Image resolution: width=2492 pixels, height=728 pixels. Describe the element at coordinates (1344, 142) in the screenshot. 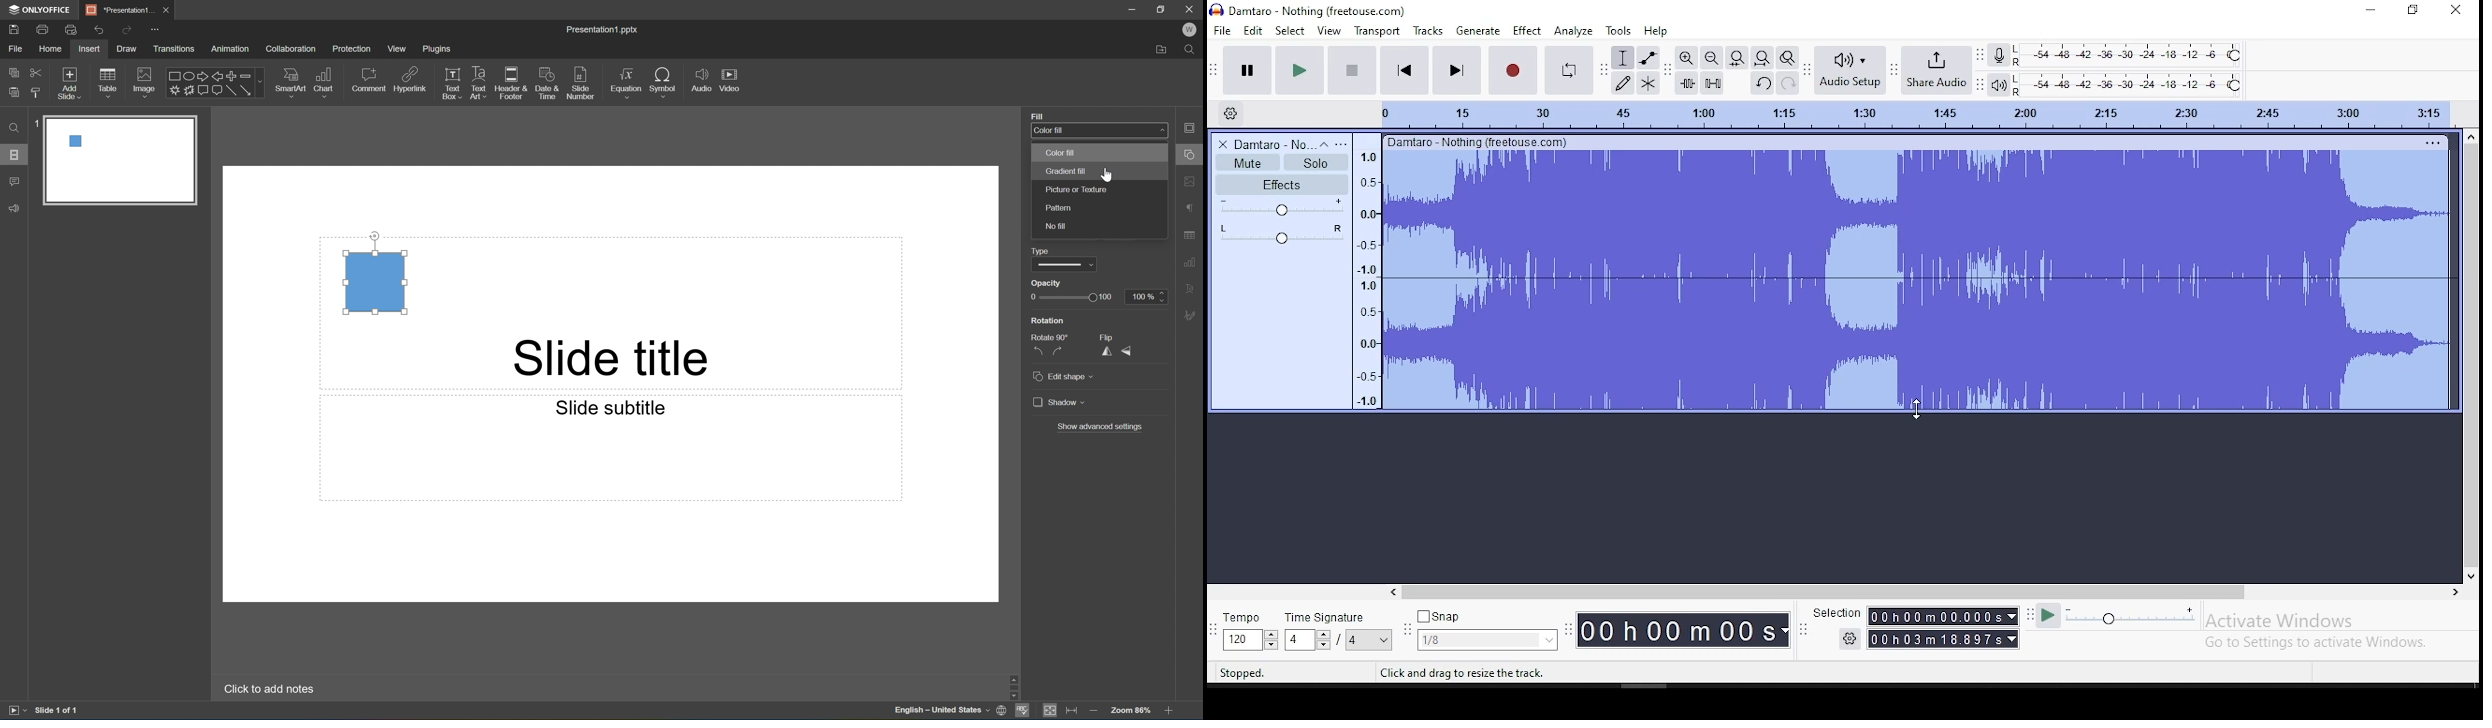

I see `open menu` at that location.